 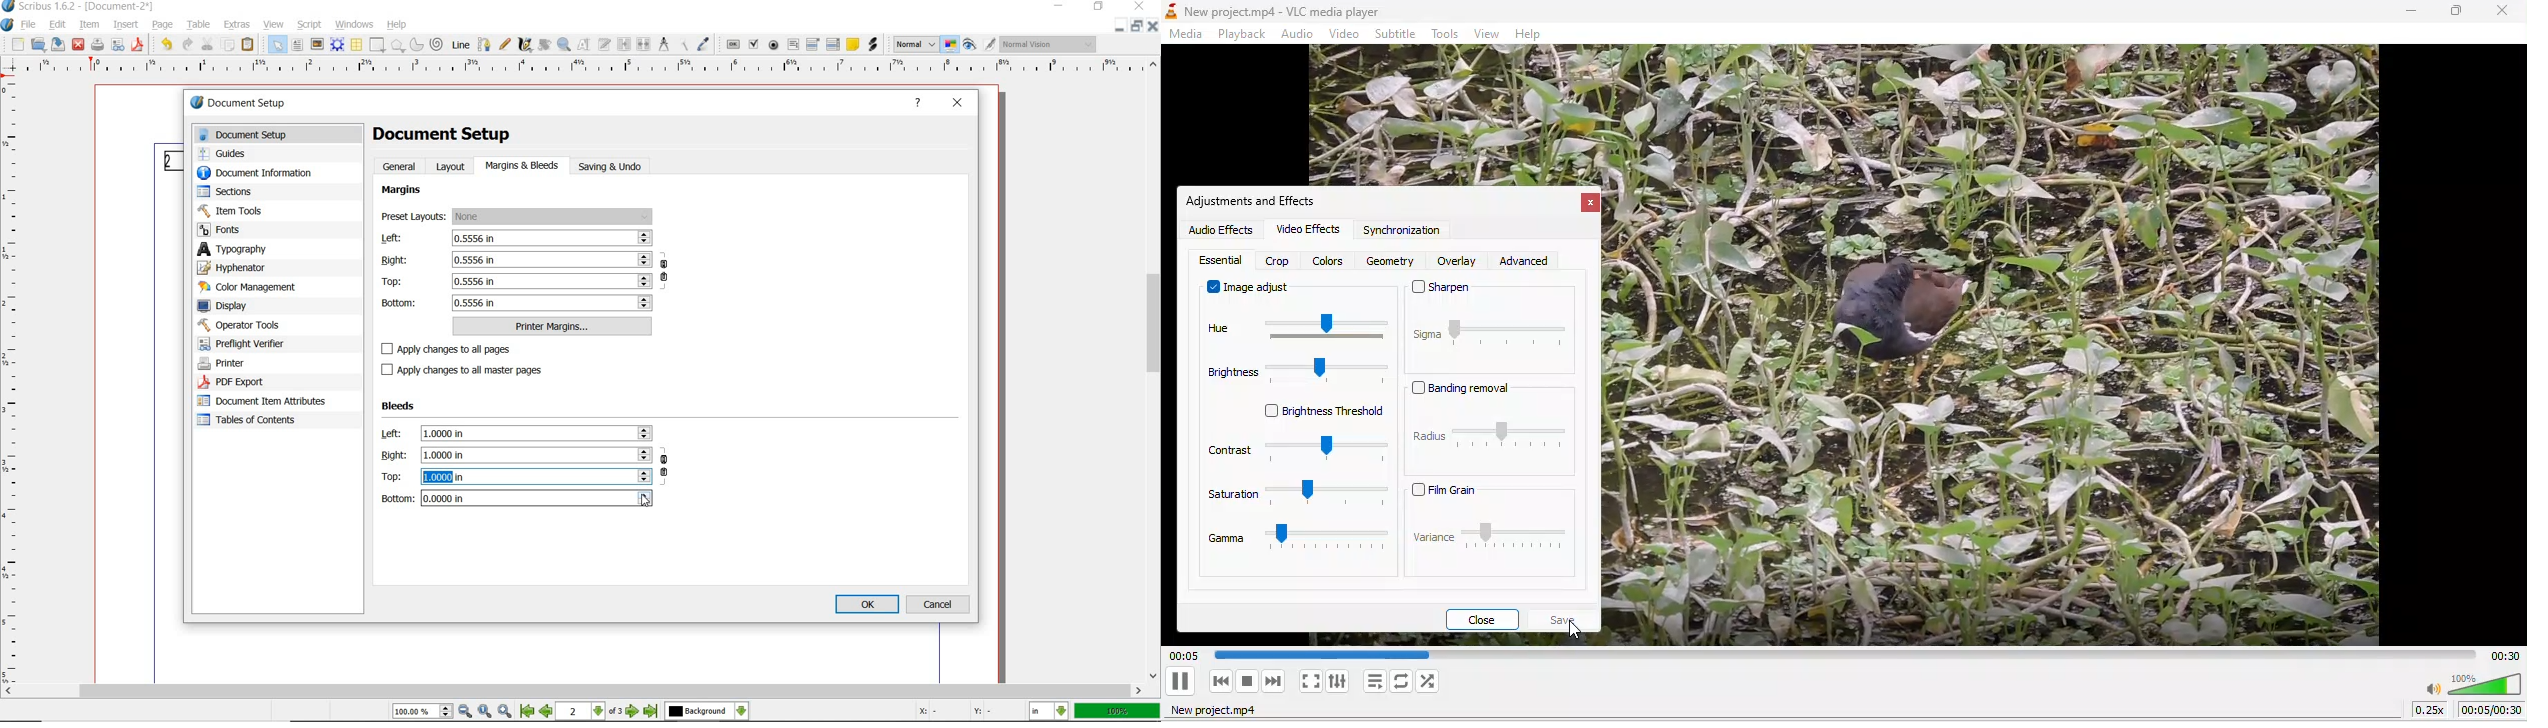 I want to click on table, so click(x=200, y=26).